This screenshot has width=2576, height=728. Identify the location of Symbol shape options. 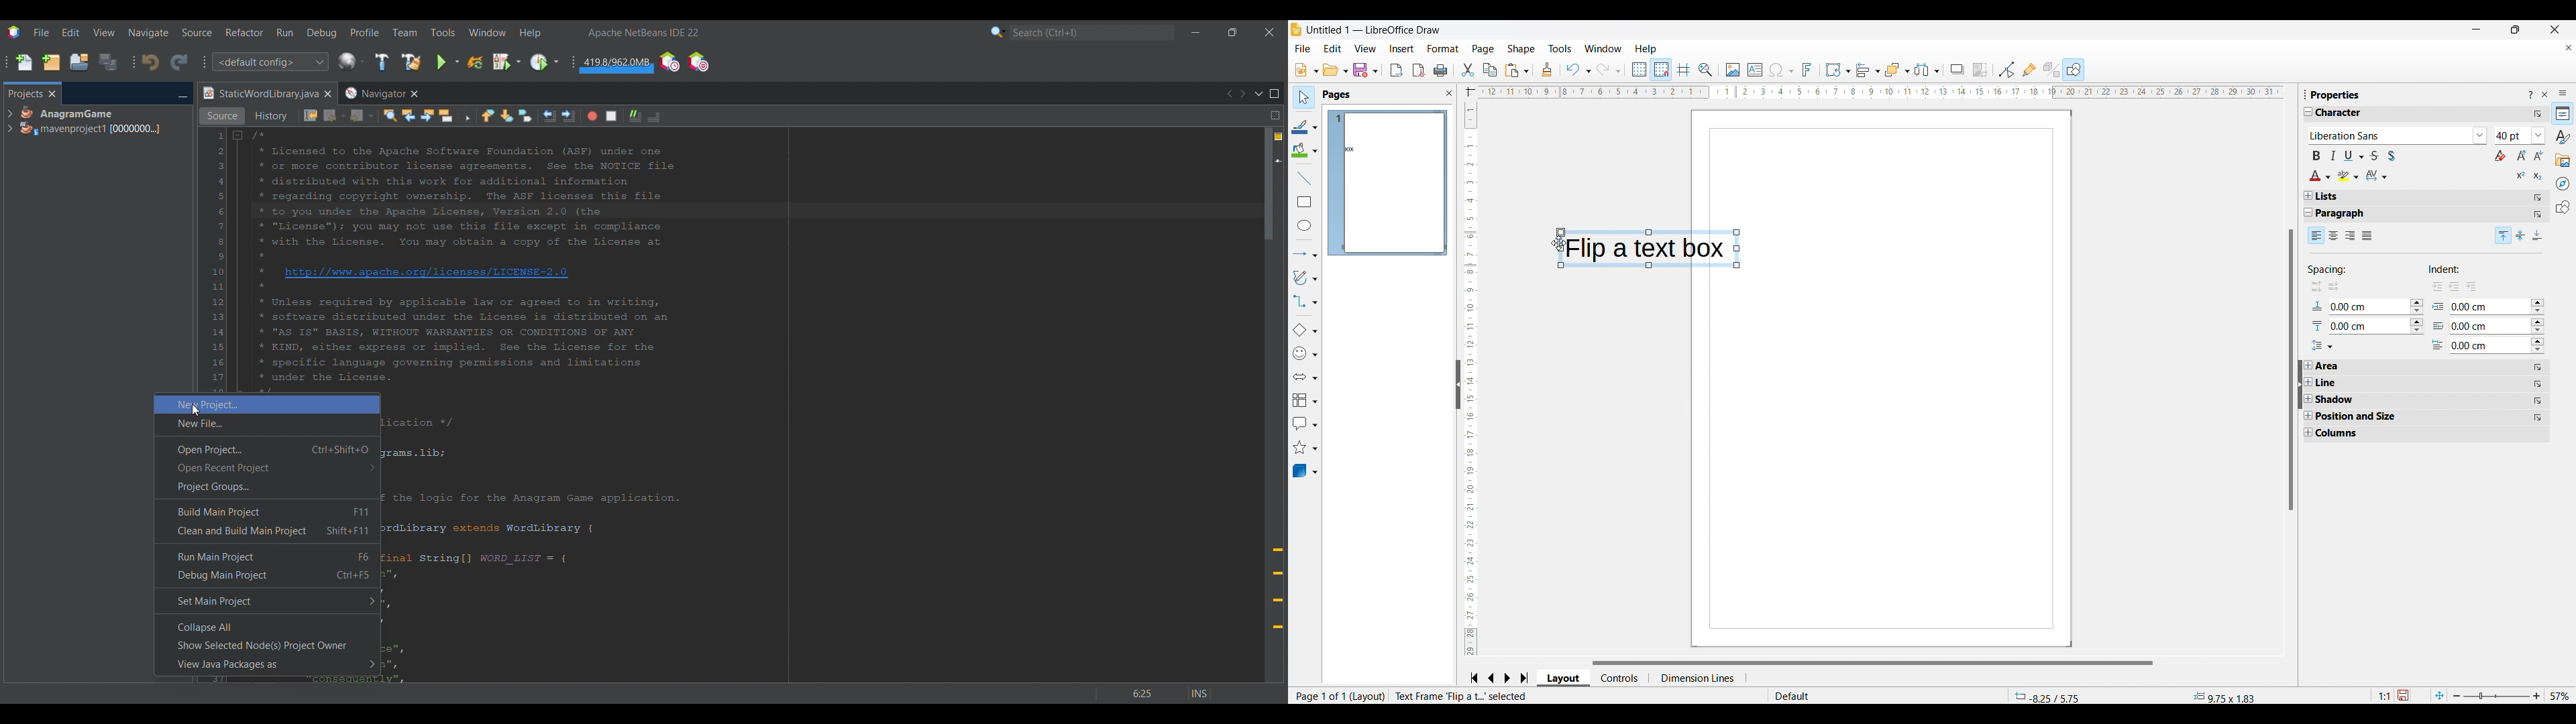
(1305, 353).